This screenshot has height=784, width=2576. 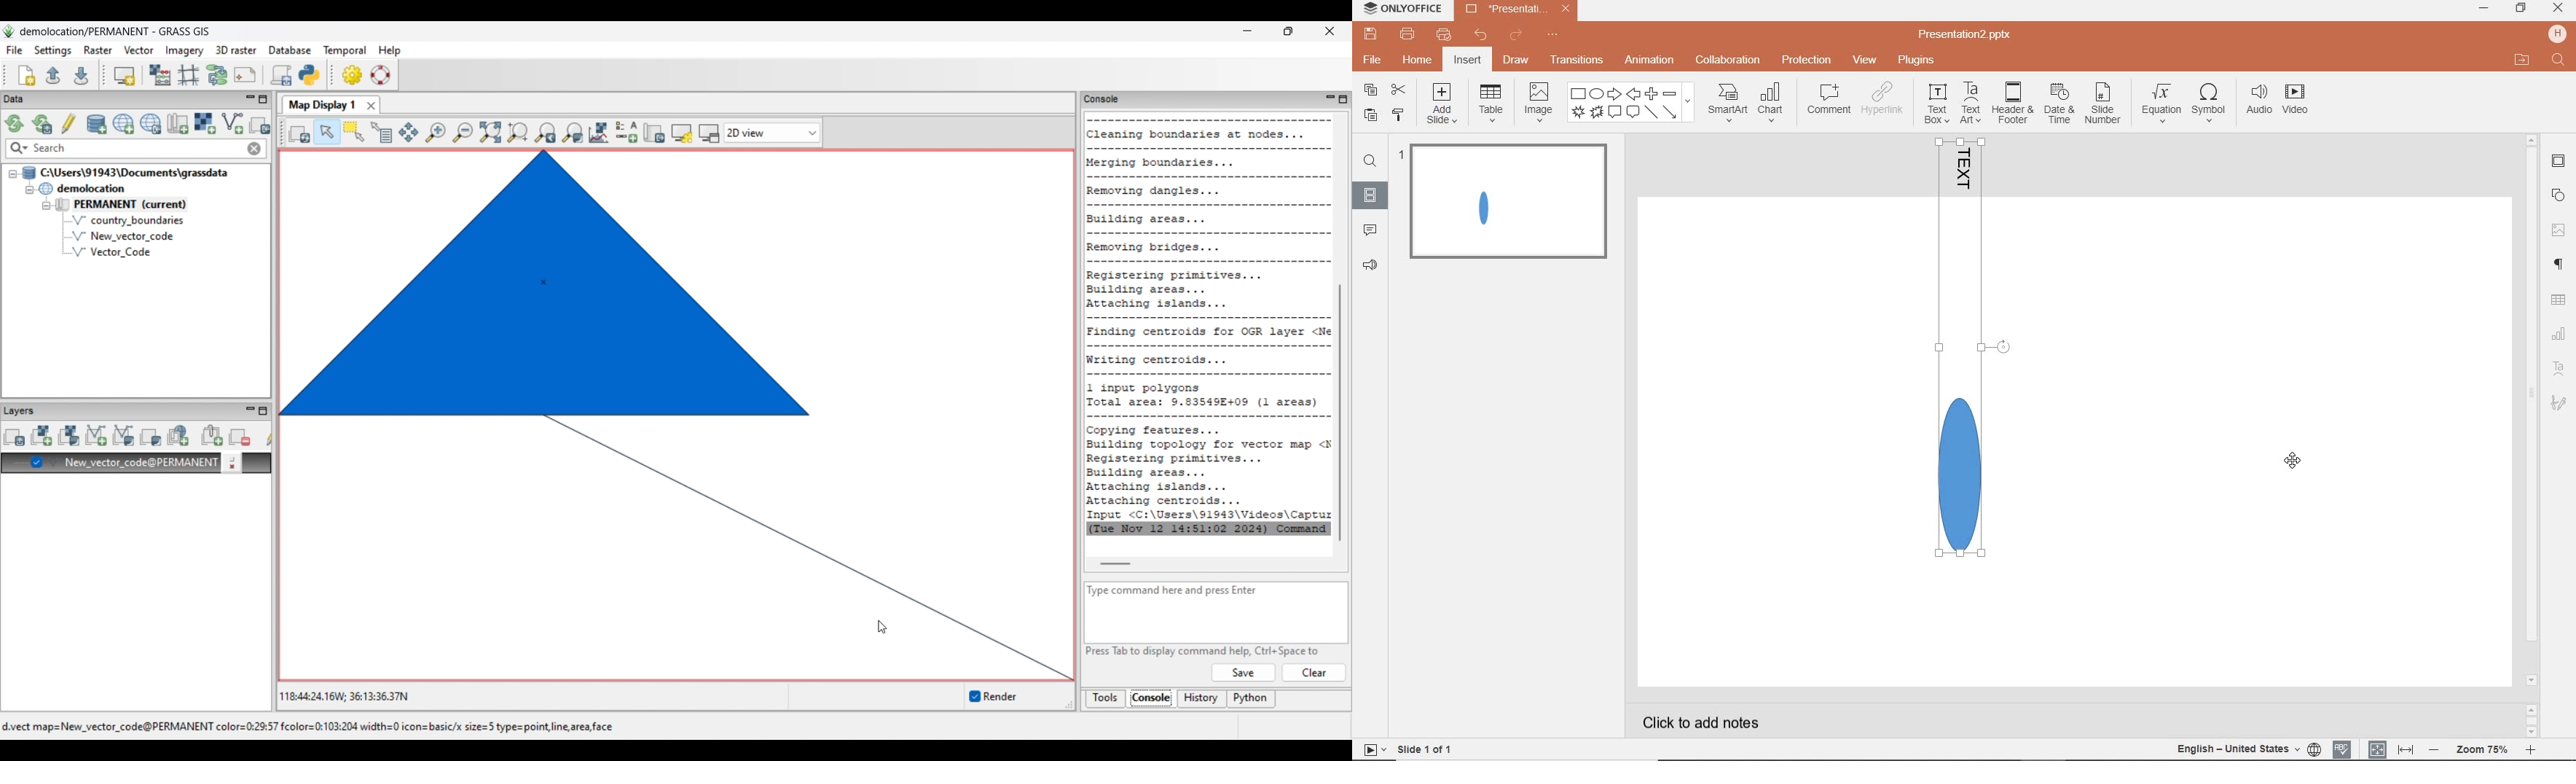 What do you see at coordinates (2533, 410) in the screenshot?
I see `scrollbar` at bounding box center [2533, 410].